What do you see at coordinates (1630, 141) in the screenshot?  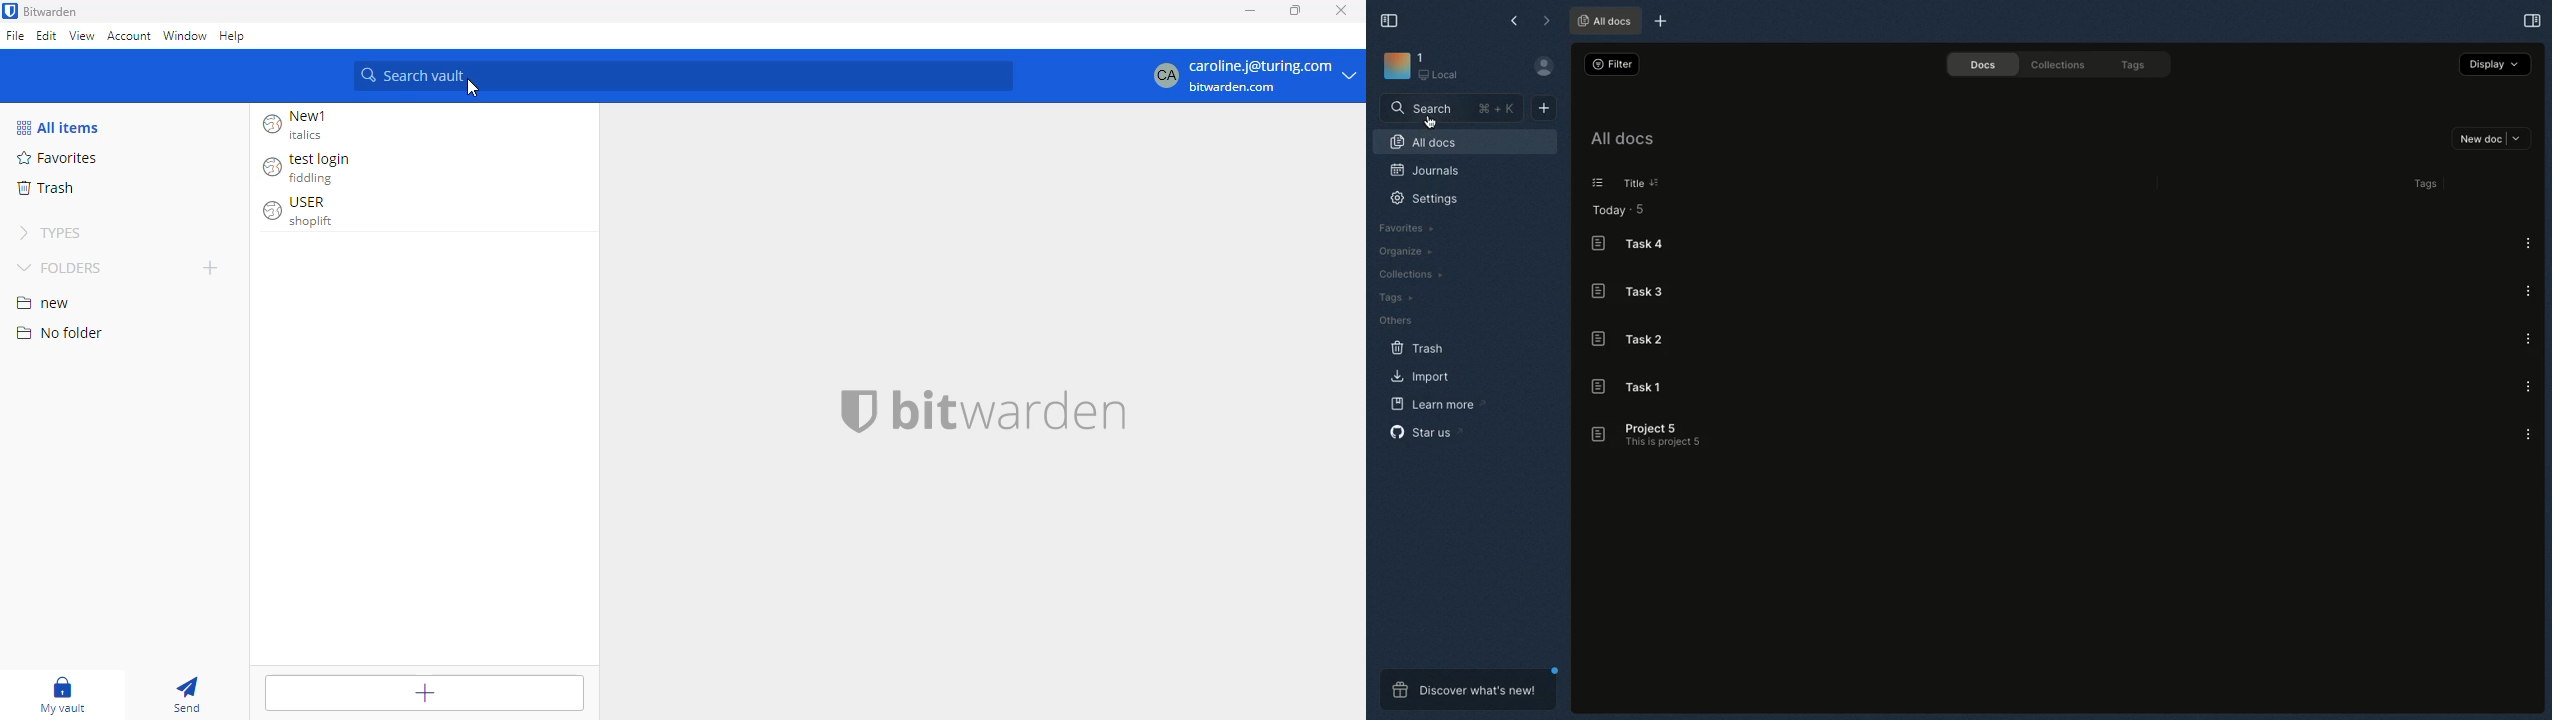 I see `All docs` at bounding box center [1630, 141].